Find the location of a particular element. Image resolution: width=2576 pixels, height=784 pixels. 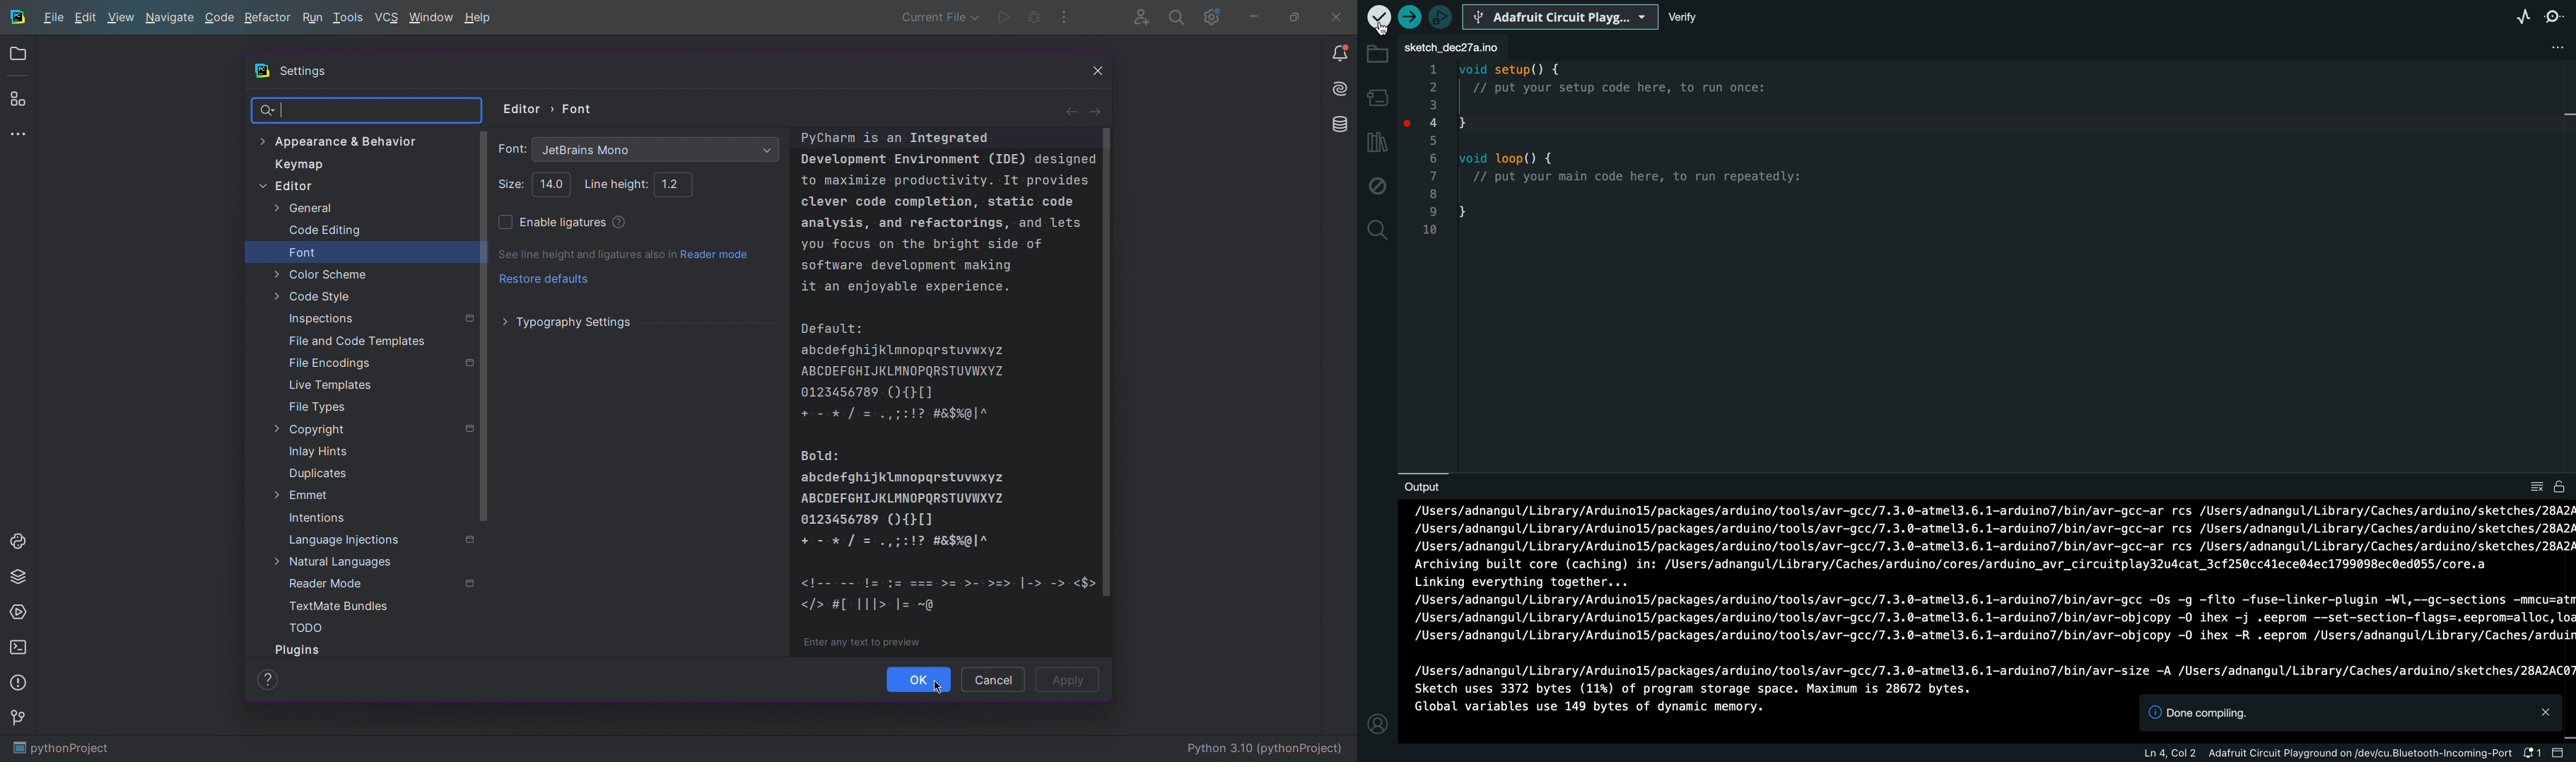

File Types is located at coordinates (317, 407).